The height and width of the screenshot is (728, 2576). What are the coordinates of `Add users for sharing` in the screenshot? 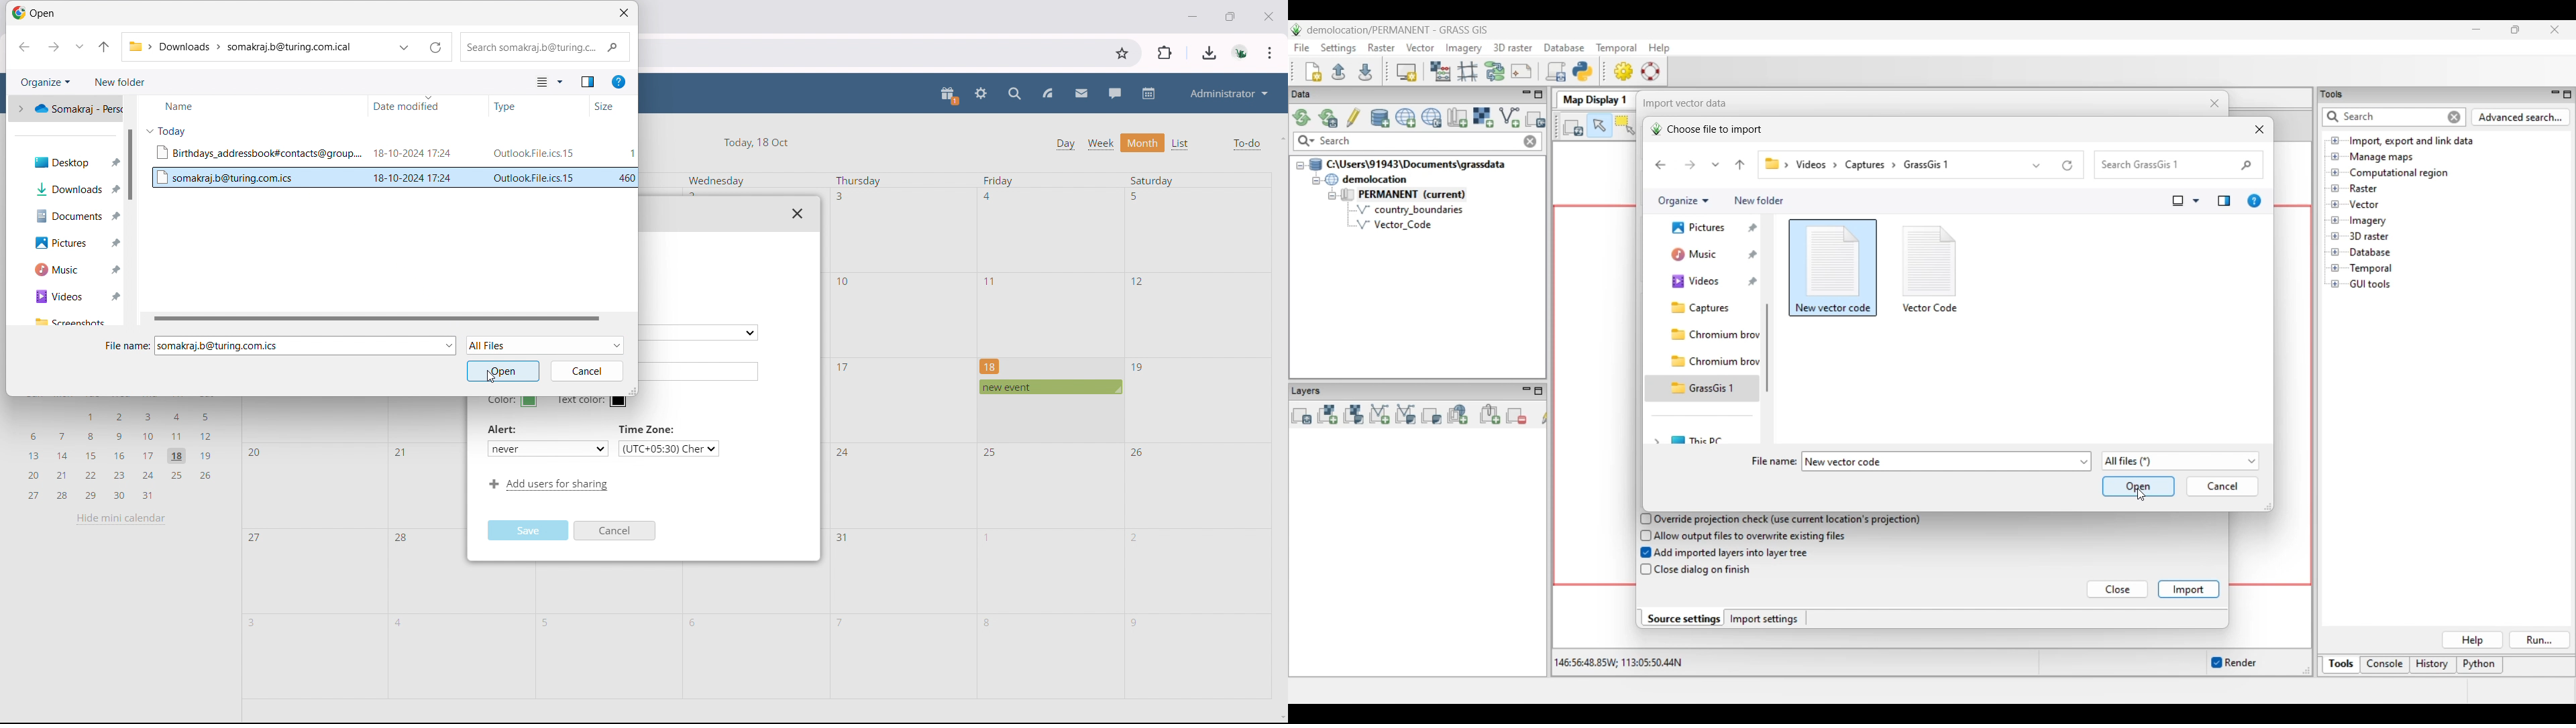 It's located at (546, 485).